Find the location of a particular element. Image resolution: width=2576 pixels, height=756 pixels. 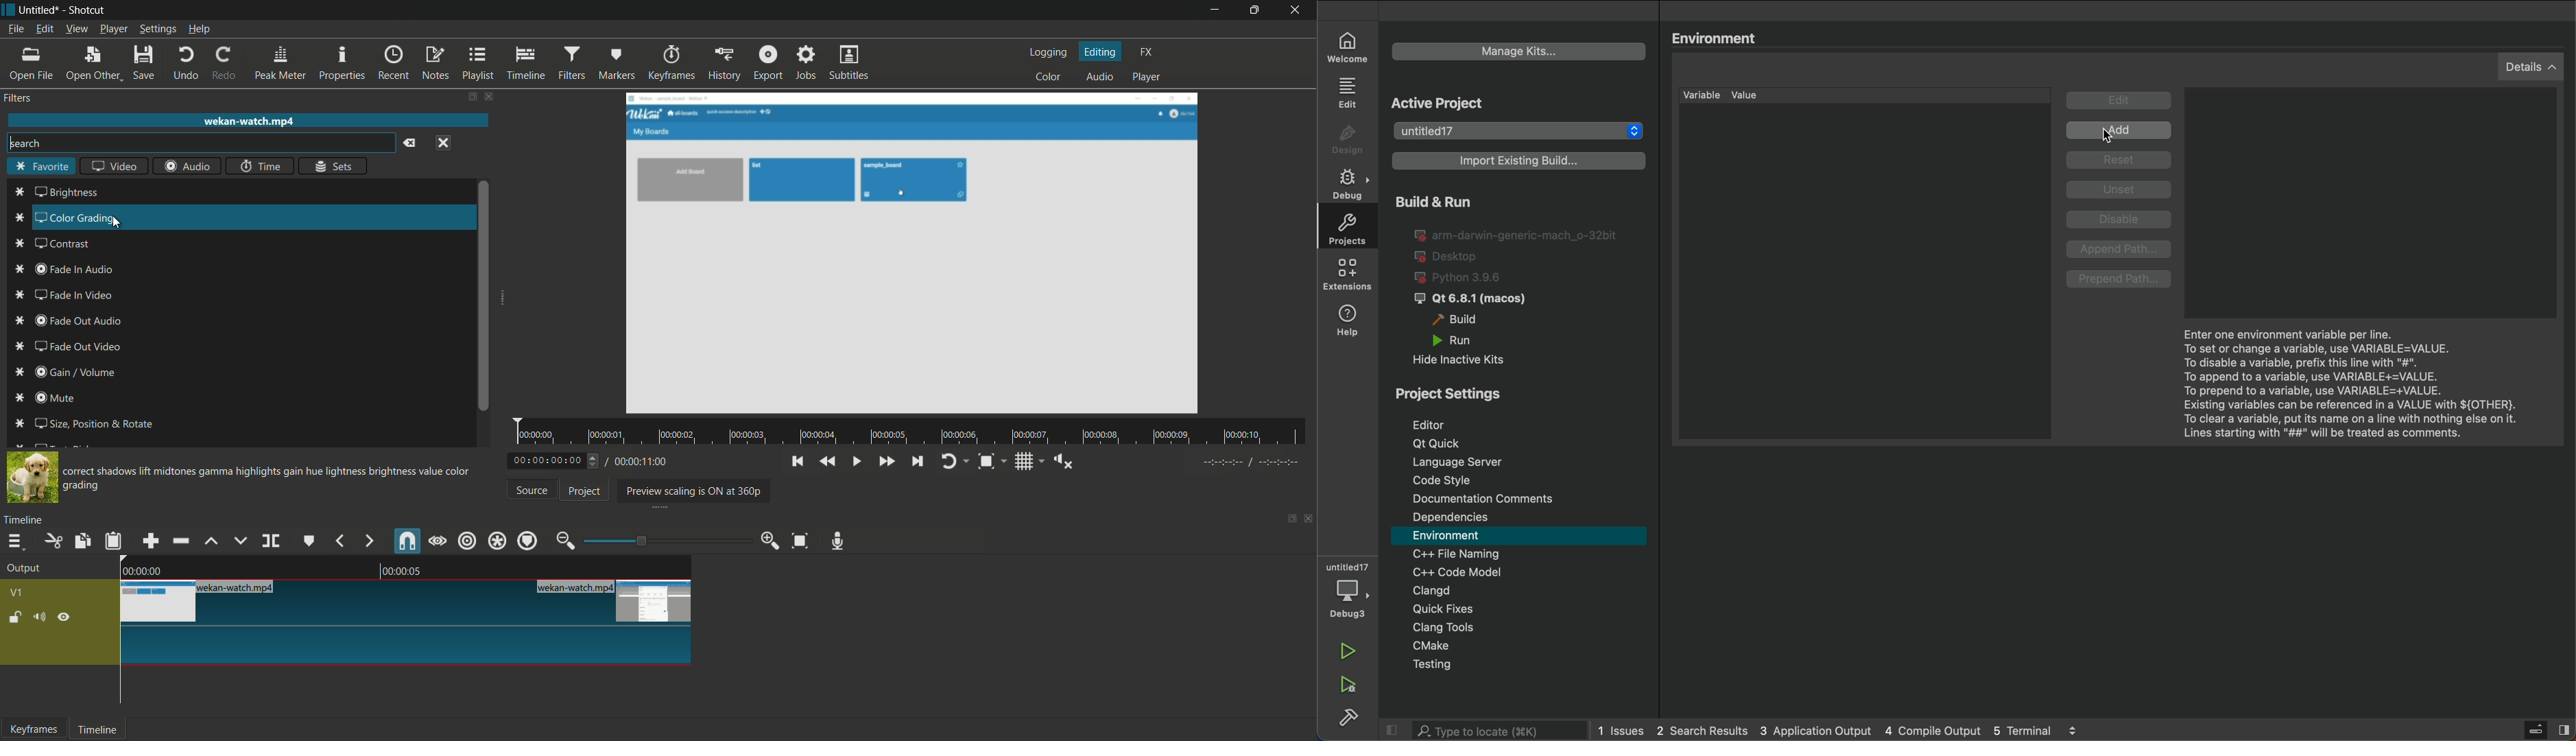

favorite is located at coordinates (42, 167).